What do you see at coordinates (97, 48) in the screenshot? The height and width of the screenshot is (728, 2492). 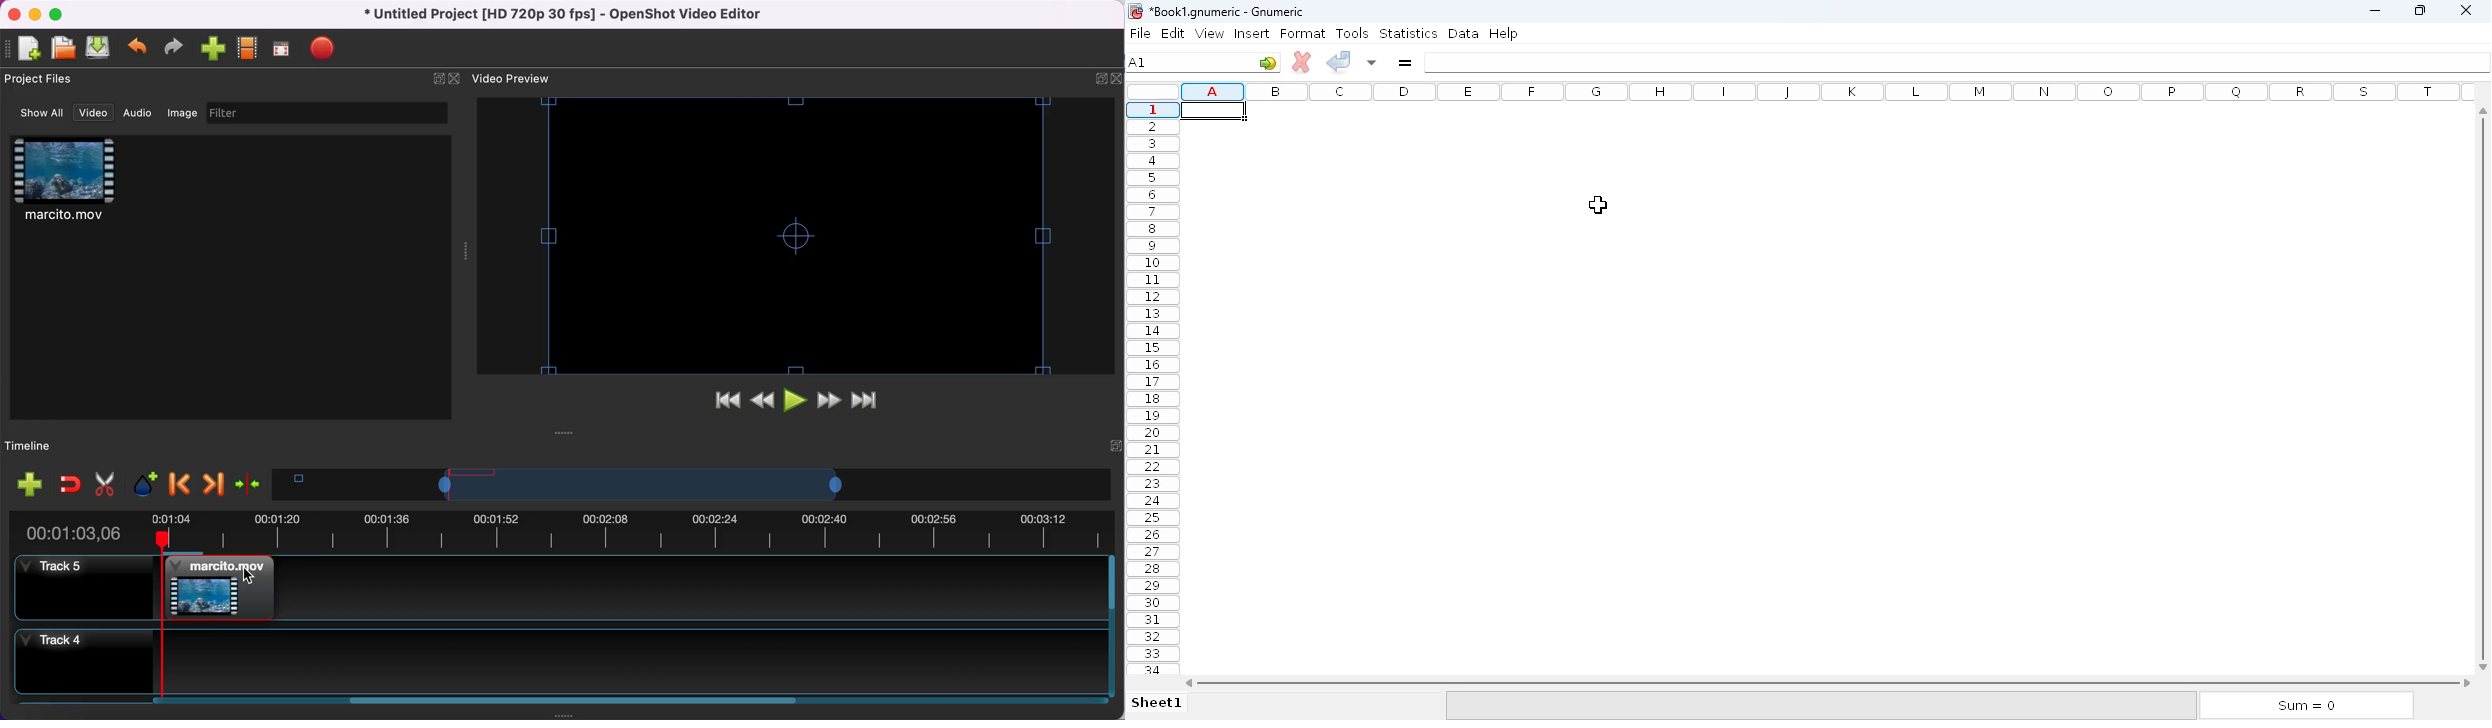 I see `save file` at bounding box center [97, 48].